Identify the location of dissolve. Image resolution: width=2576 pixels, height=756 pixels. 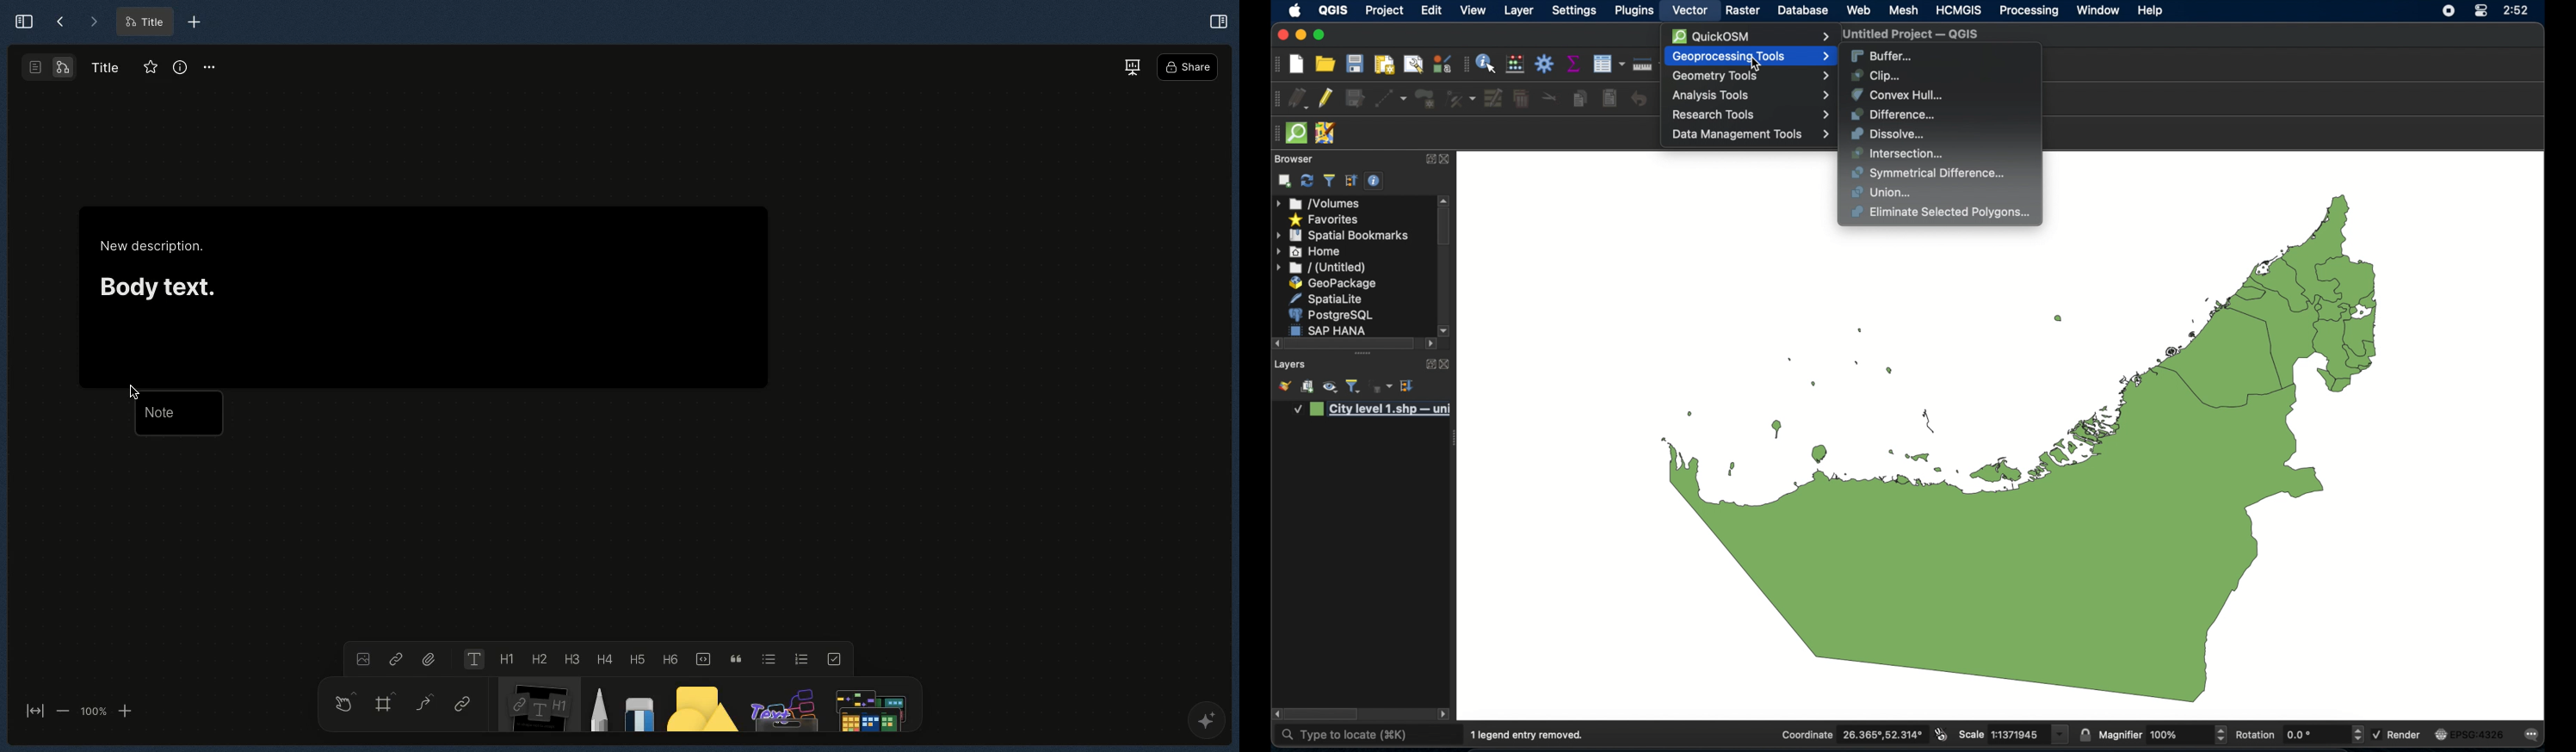
(1892, 134).